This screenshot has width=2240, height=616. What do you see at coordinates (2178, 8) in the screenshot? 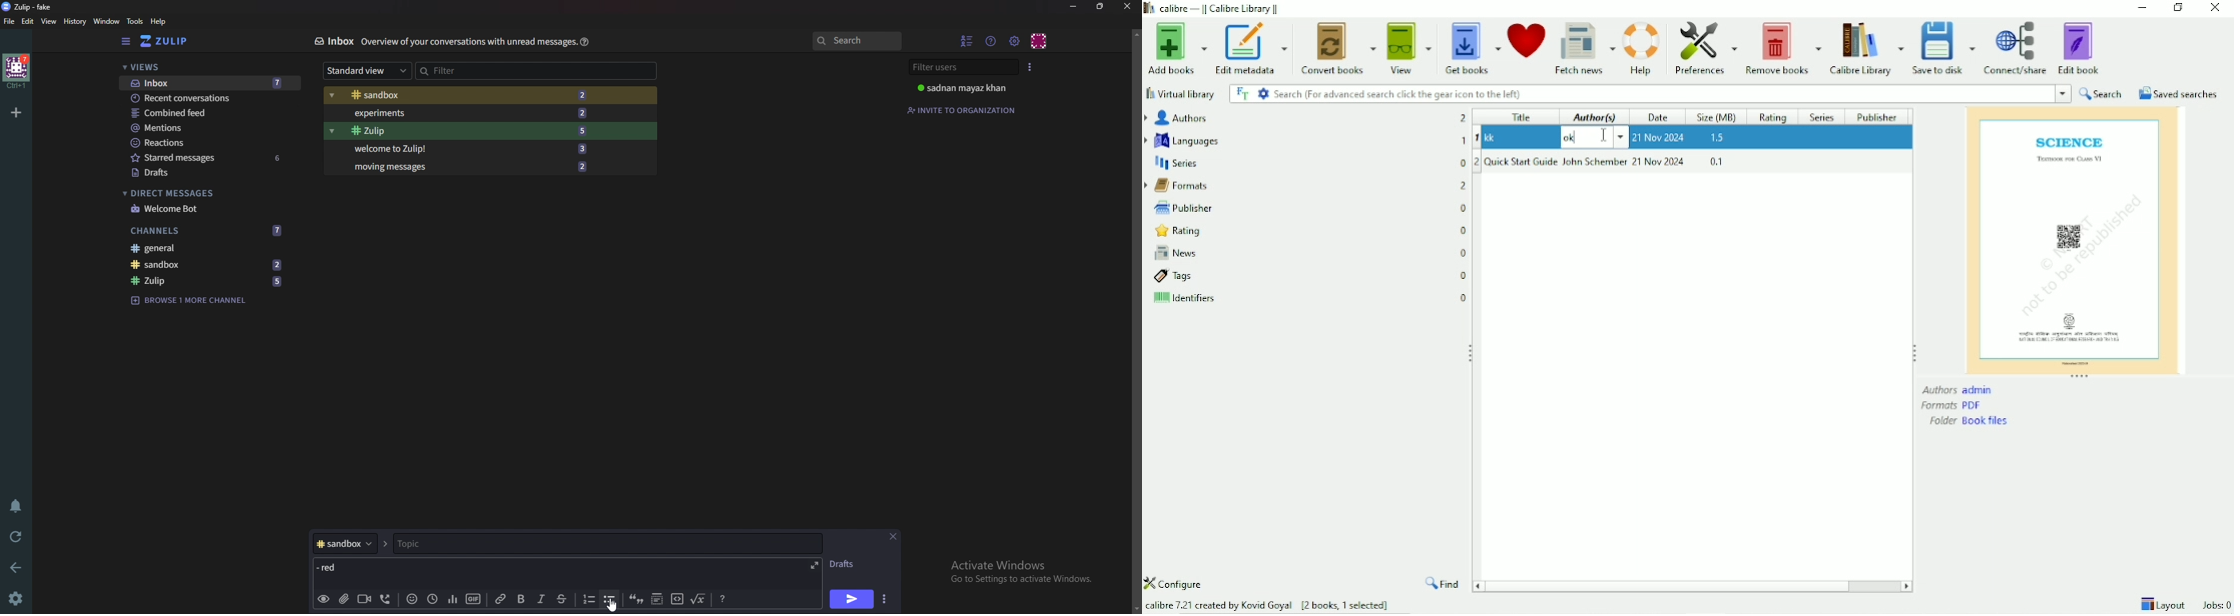
I see `Restore down` at bounding box center [2178, 8].